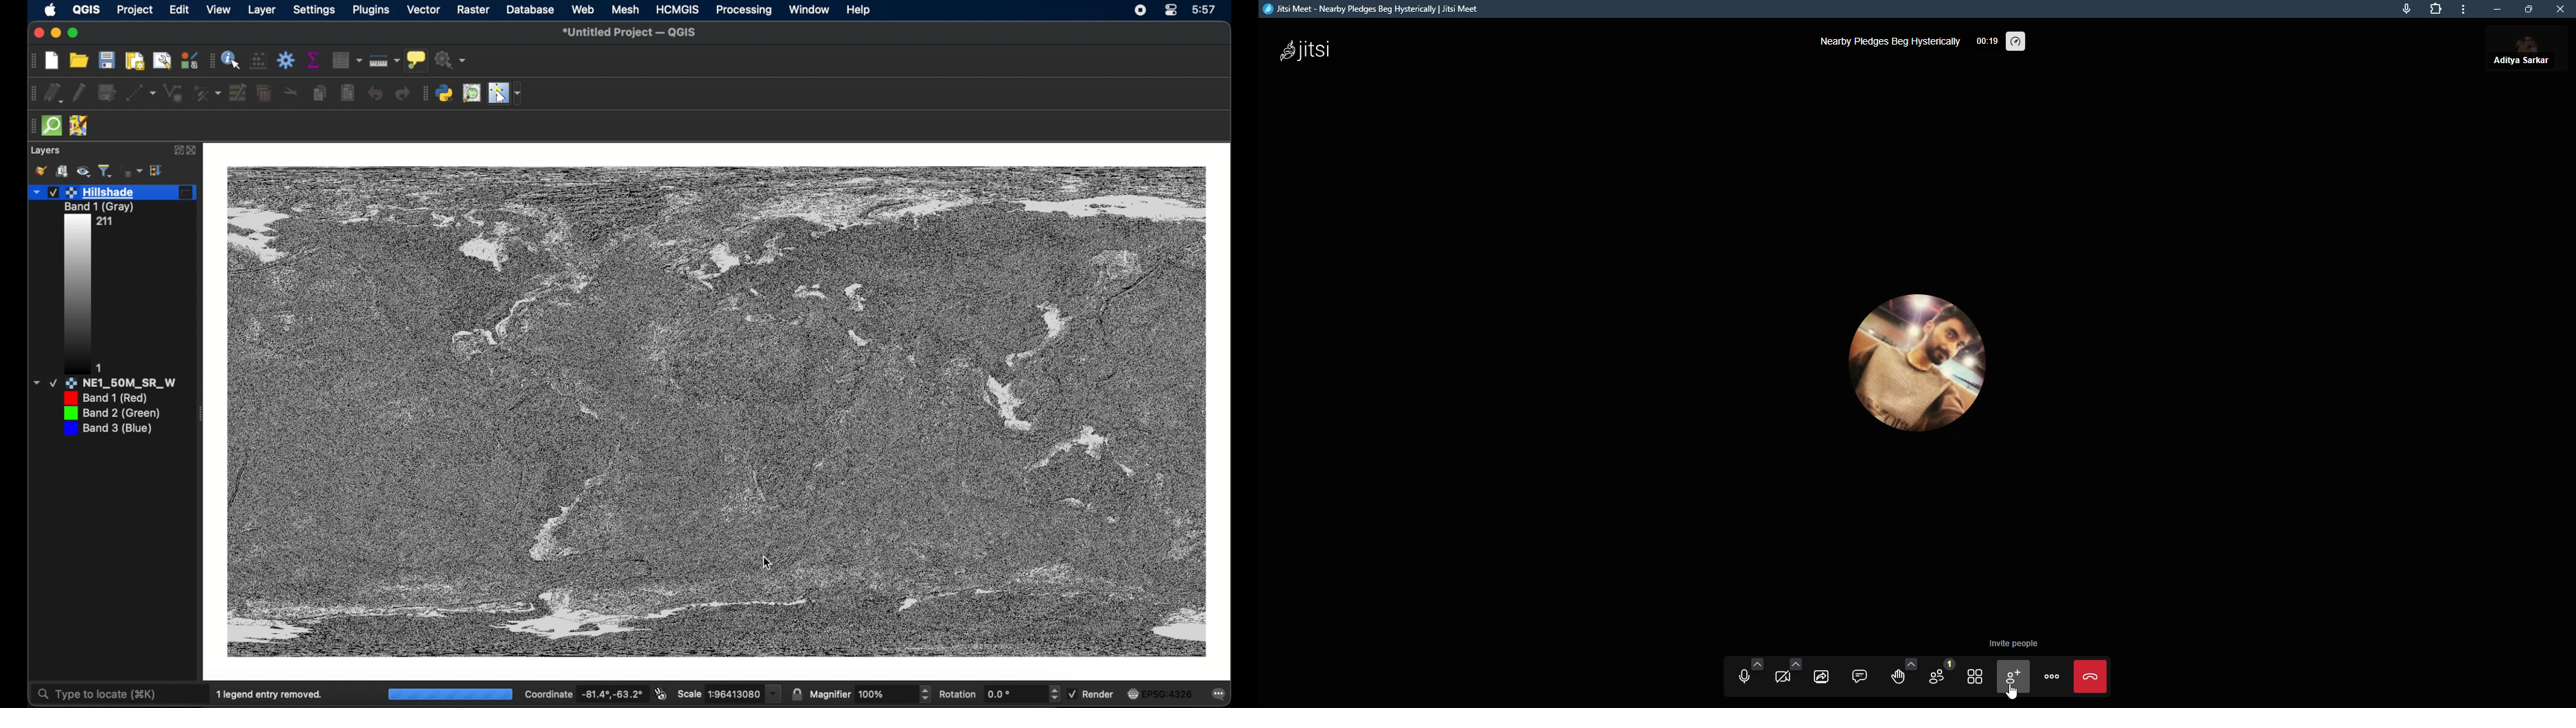 The width and height of the screenshot is (2576, 728). I want to click on magnifier, so click(862, 694).